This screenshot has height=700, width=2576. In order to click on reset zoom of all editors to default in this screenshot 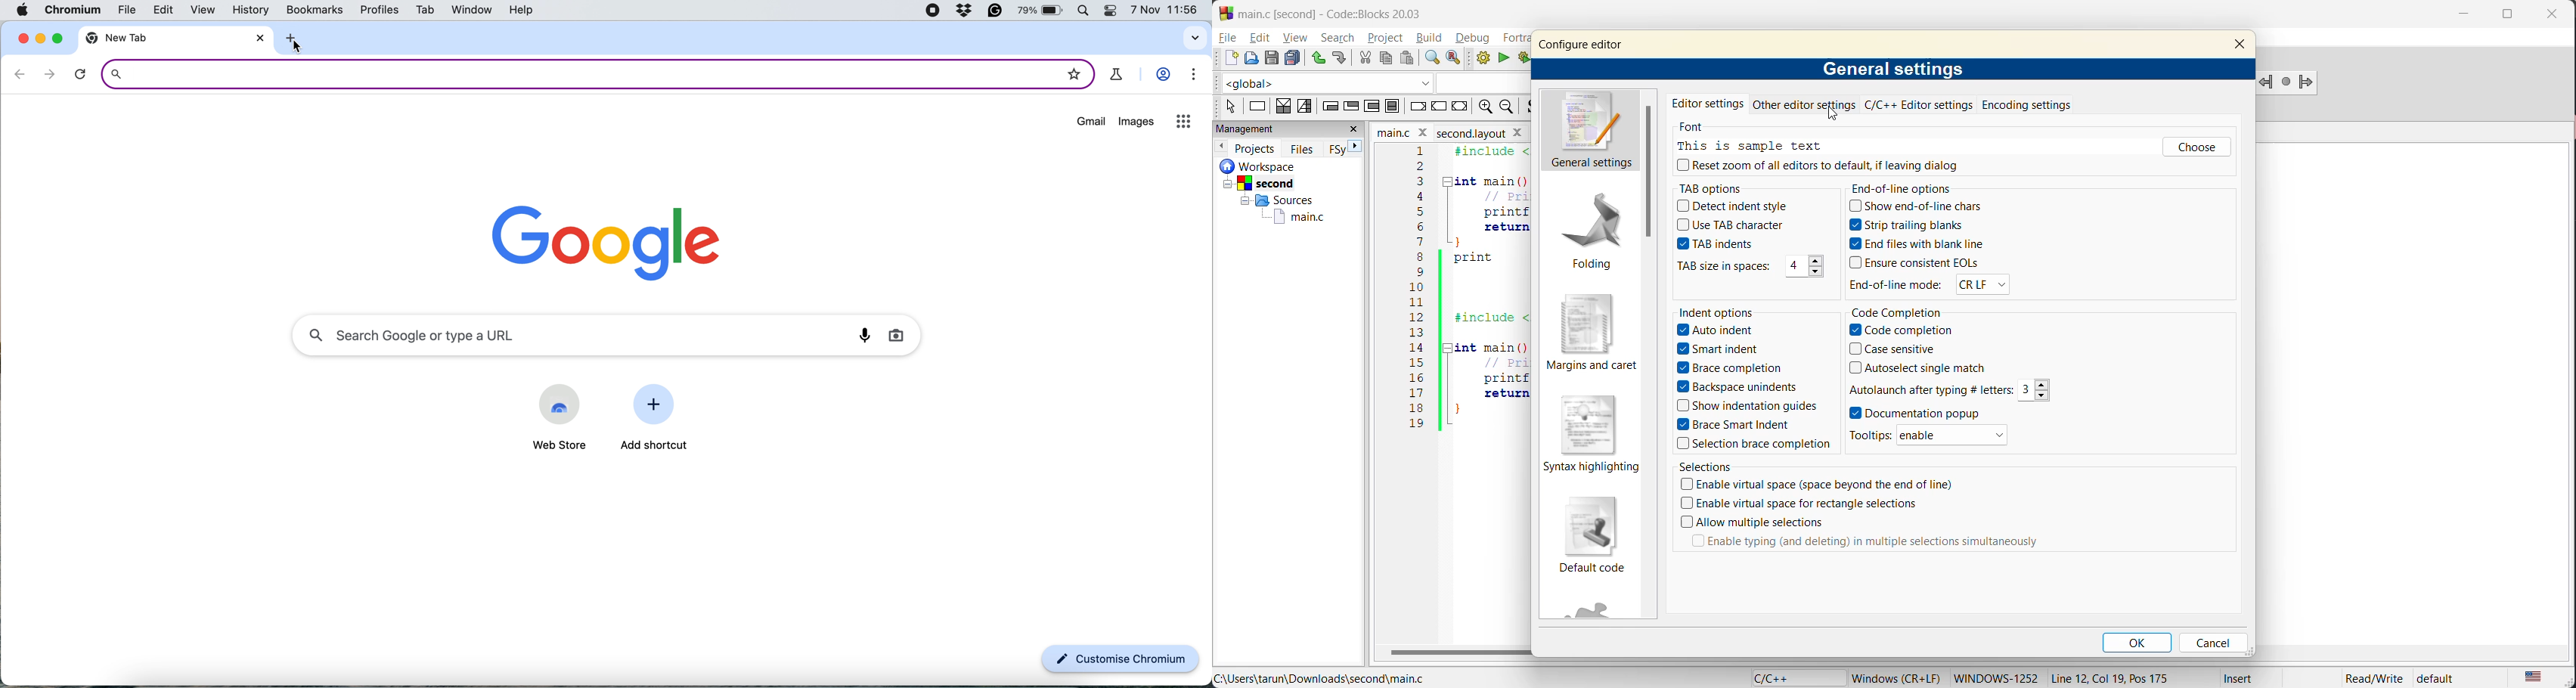, I will do `click(1813, 165)`.